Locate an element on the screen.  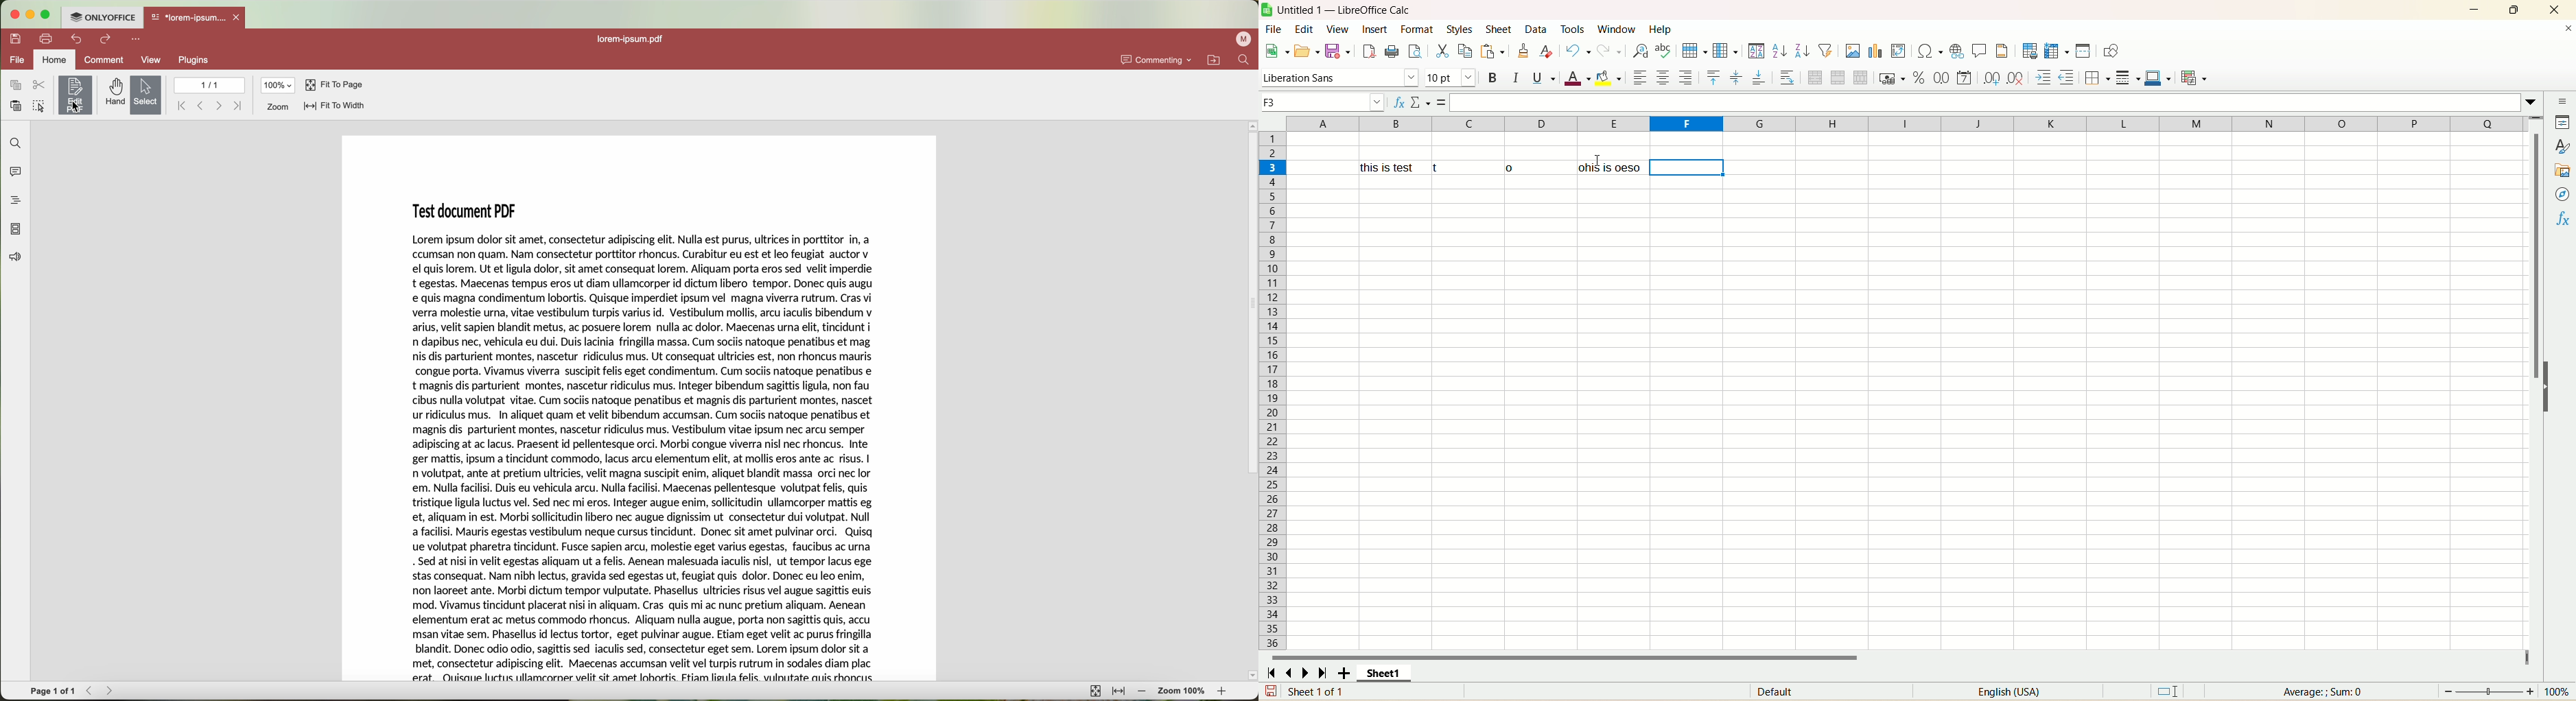
background color is located at coordinates (1611, 78).